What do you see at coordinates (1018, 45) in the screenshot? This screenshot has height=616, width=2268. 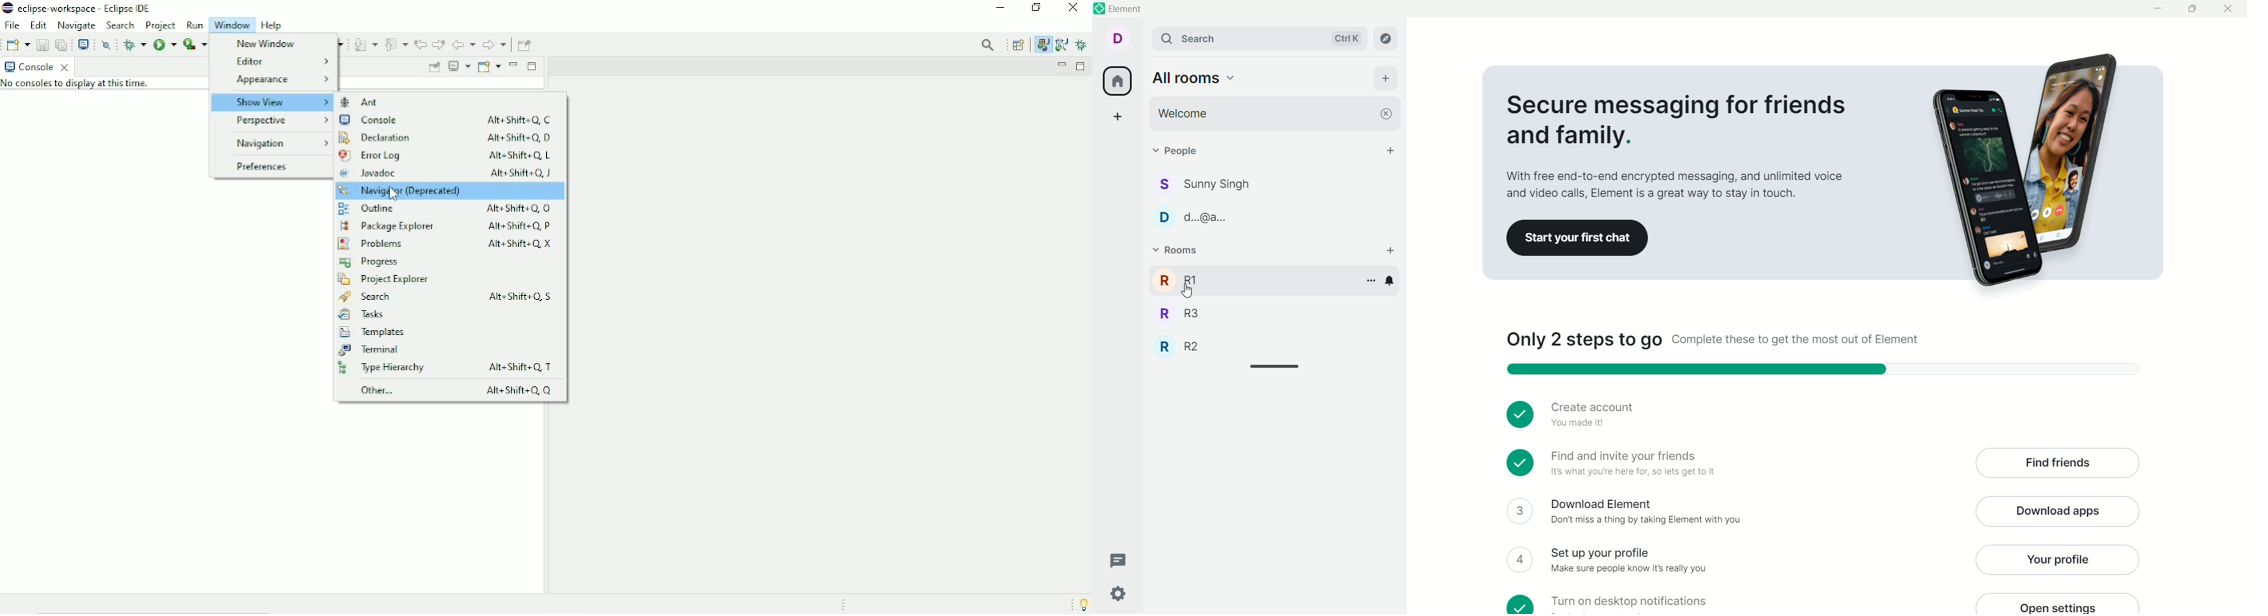 I see `Open Perspective` at bounding box center [1018, 45].